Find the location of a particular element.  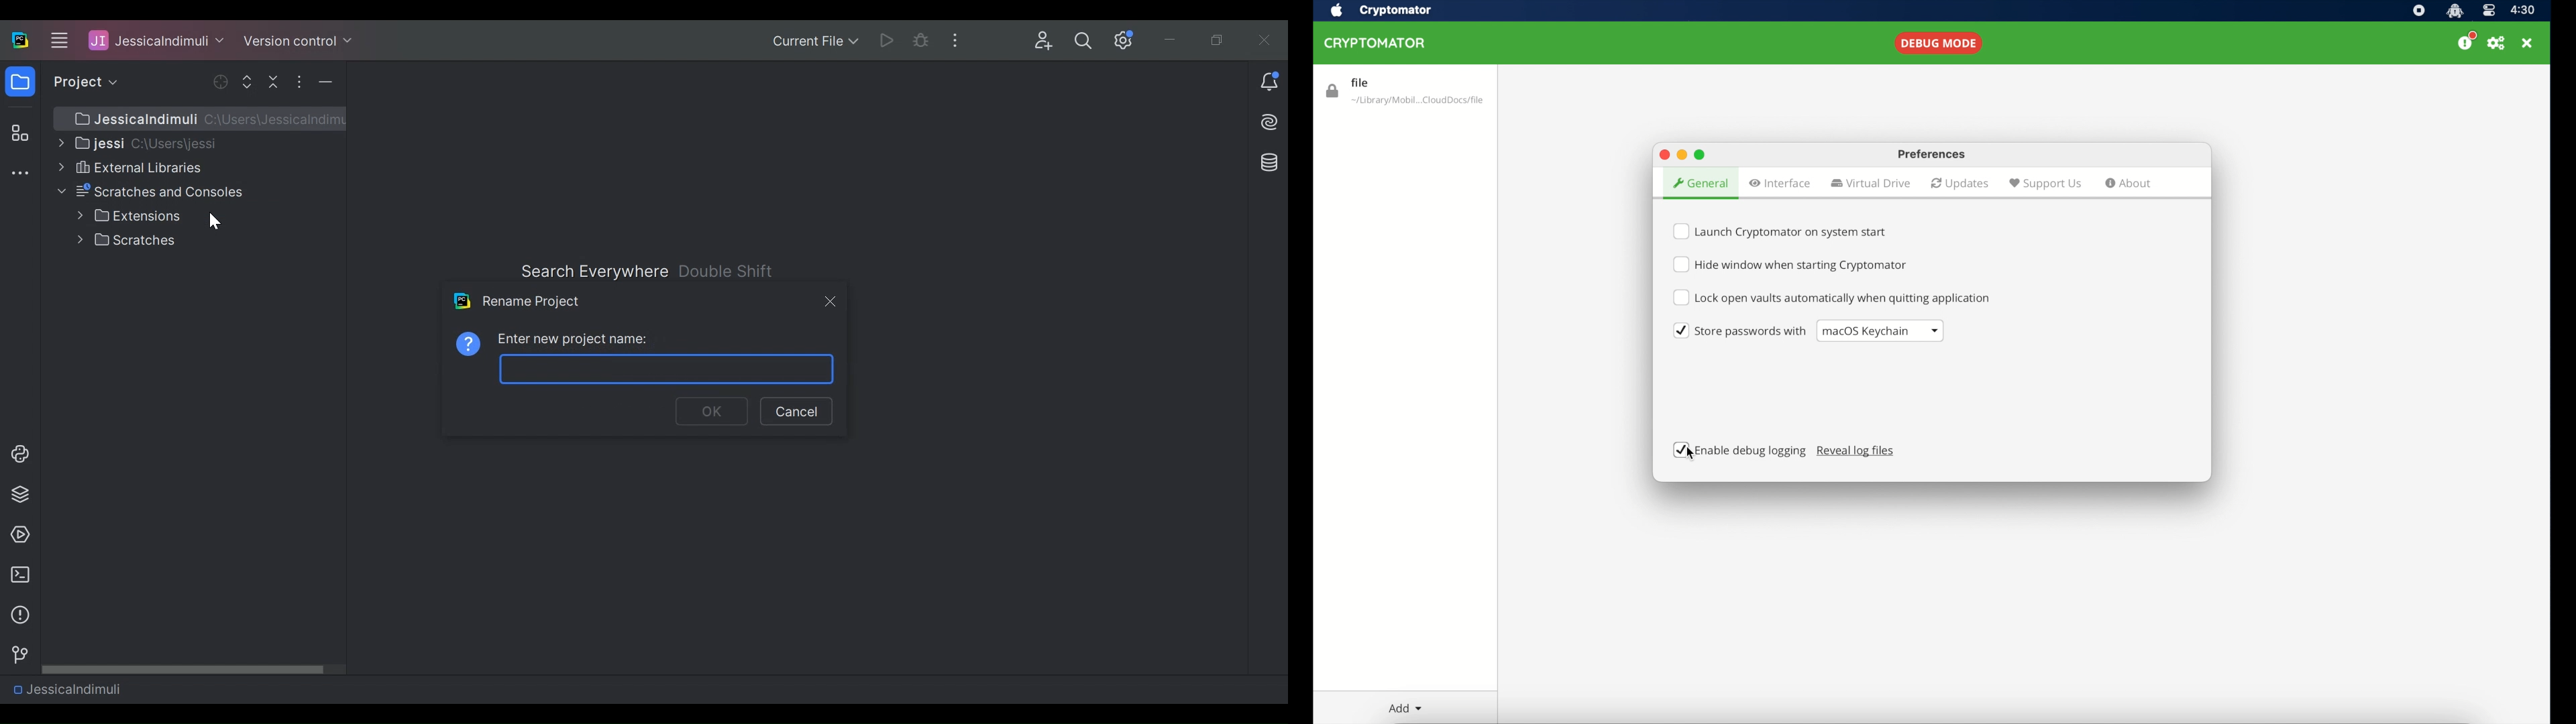

JessicaIndumuli is located at coordinates (205, 119).